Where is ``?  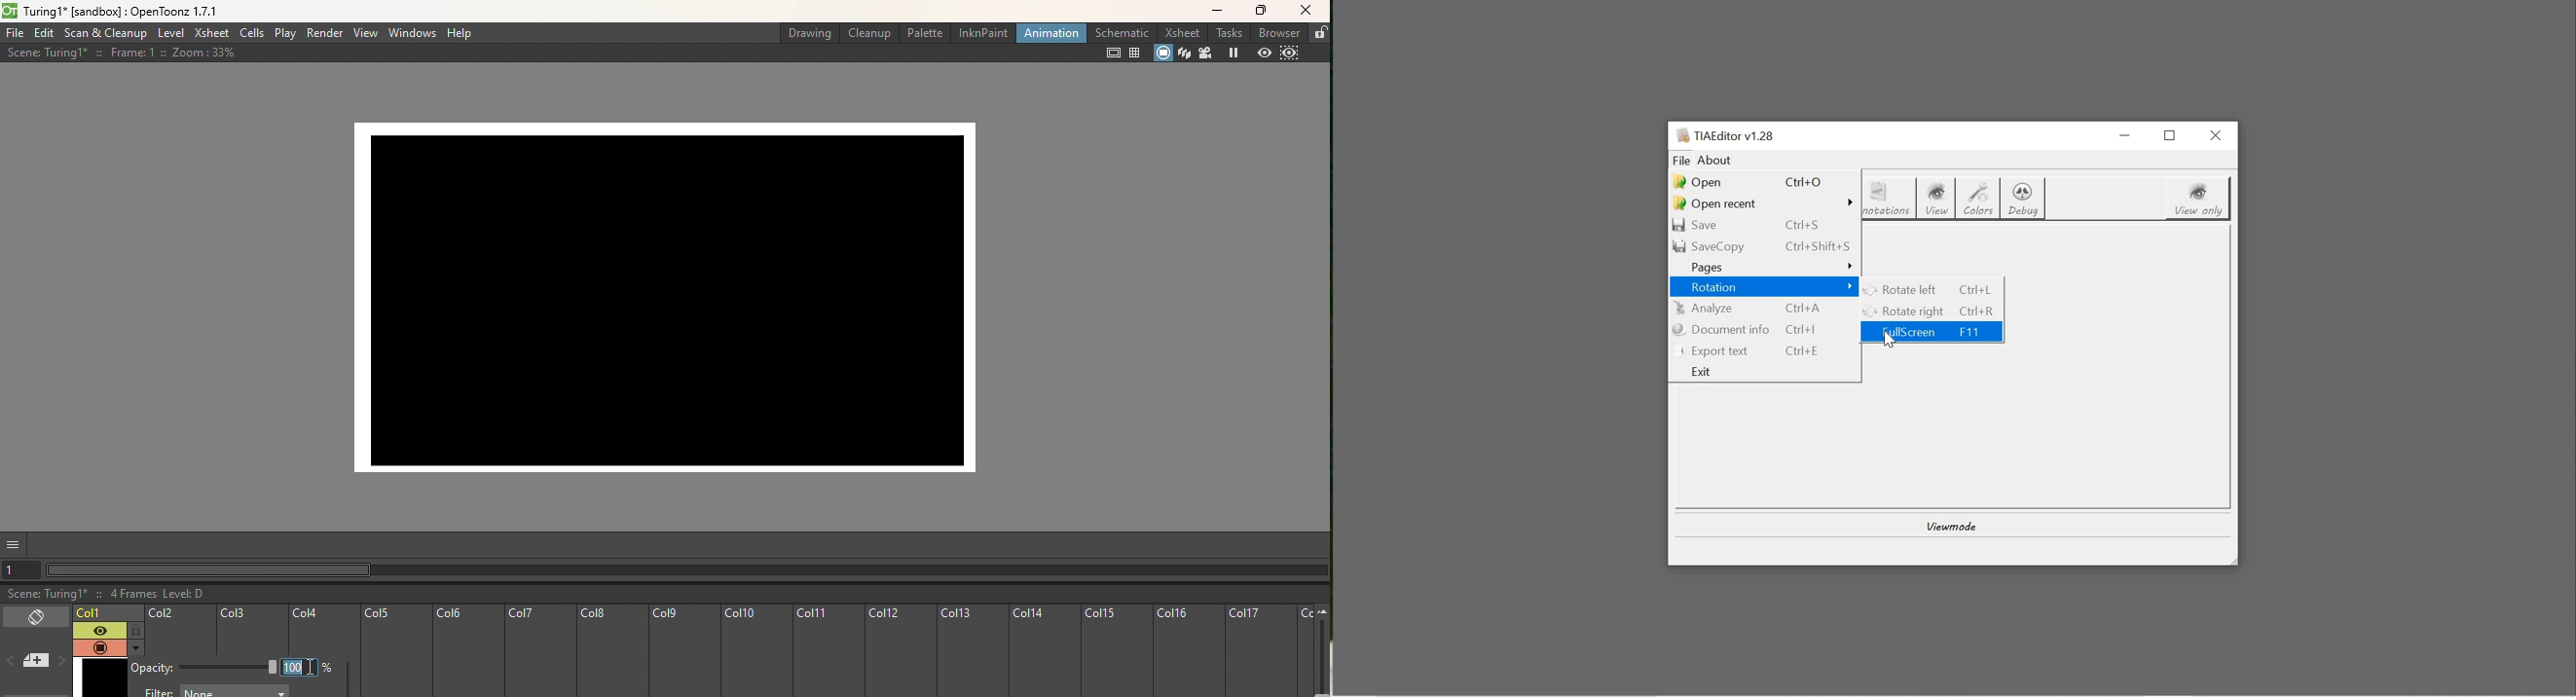  is located at coordinates (2126, 134).